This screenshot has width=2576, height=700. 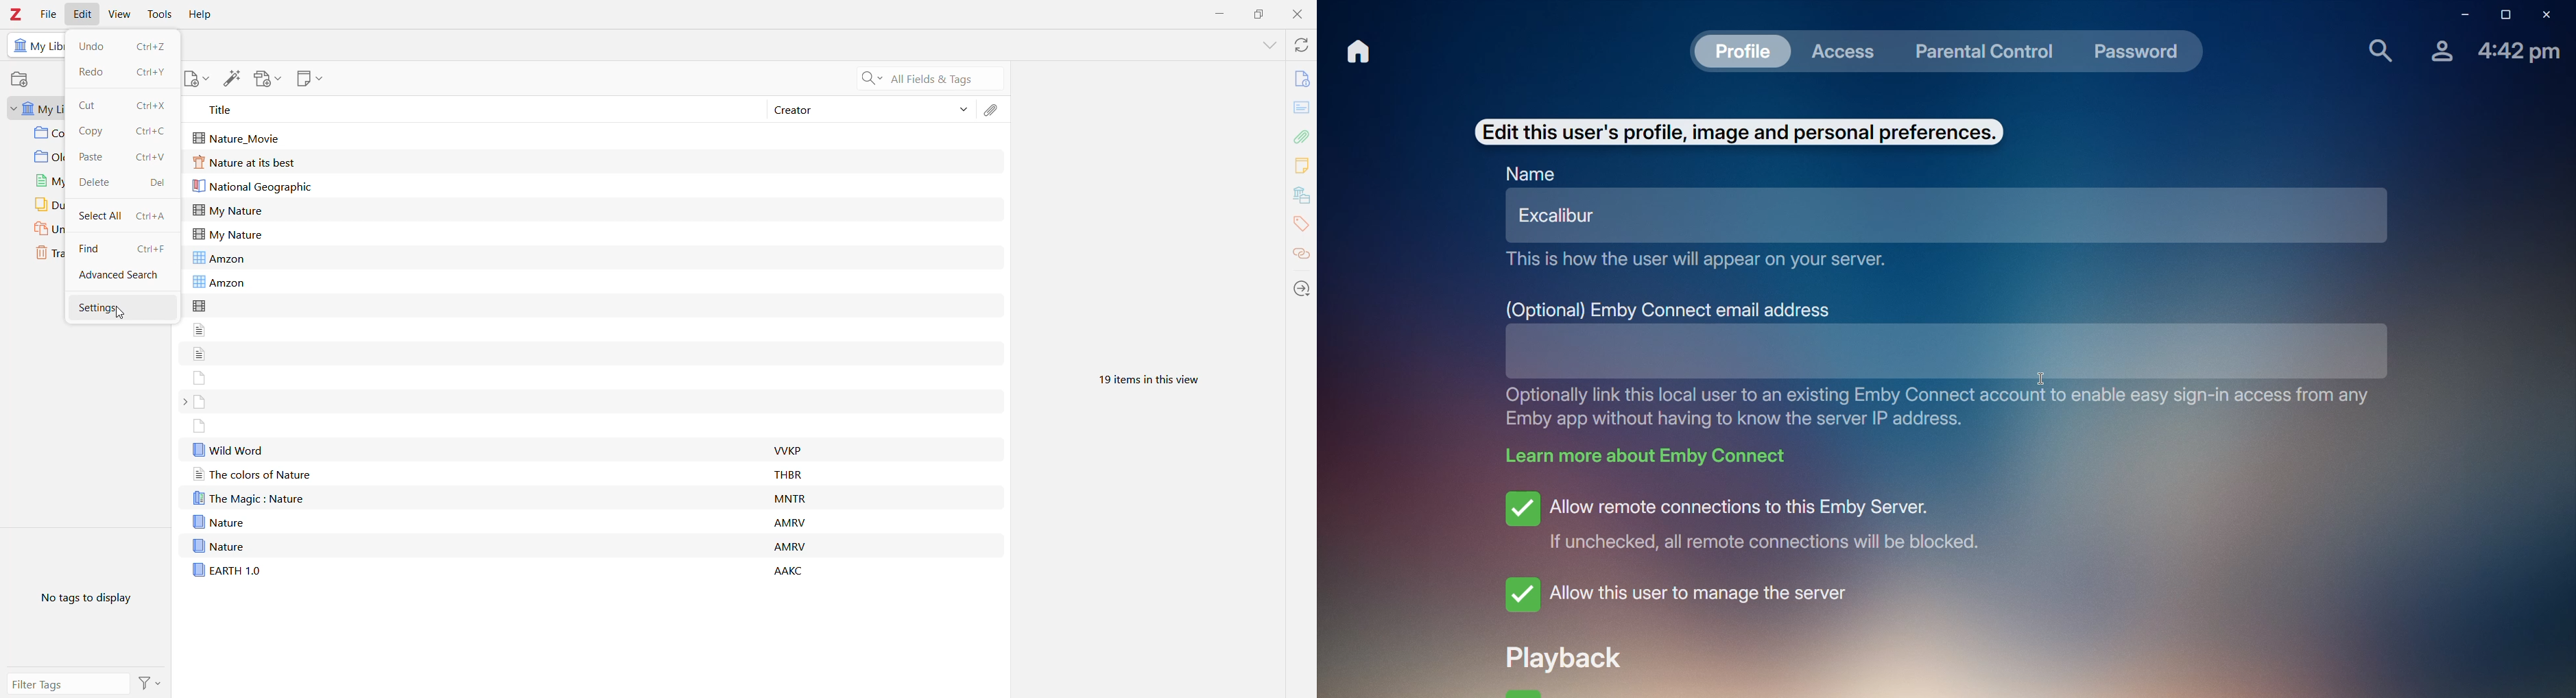 What do you see at coordinates (1301, 287) in the screenshot?
I see `Locate` at bounding box center [1301, 287].